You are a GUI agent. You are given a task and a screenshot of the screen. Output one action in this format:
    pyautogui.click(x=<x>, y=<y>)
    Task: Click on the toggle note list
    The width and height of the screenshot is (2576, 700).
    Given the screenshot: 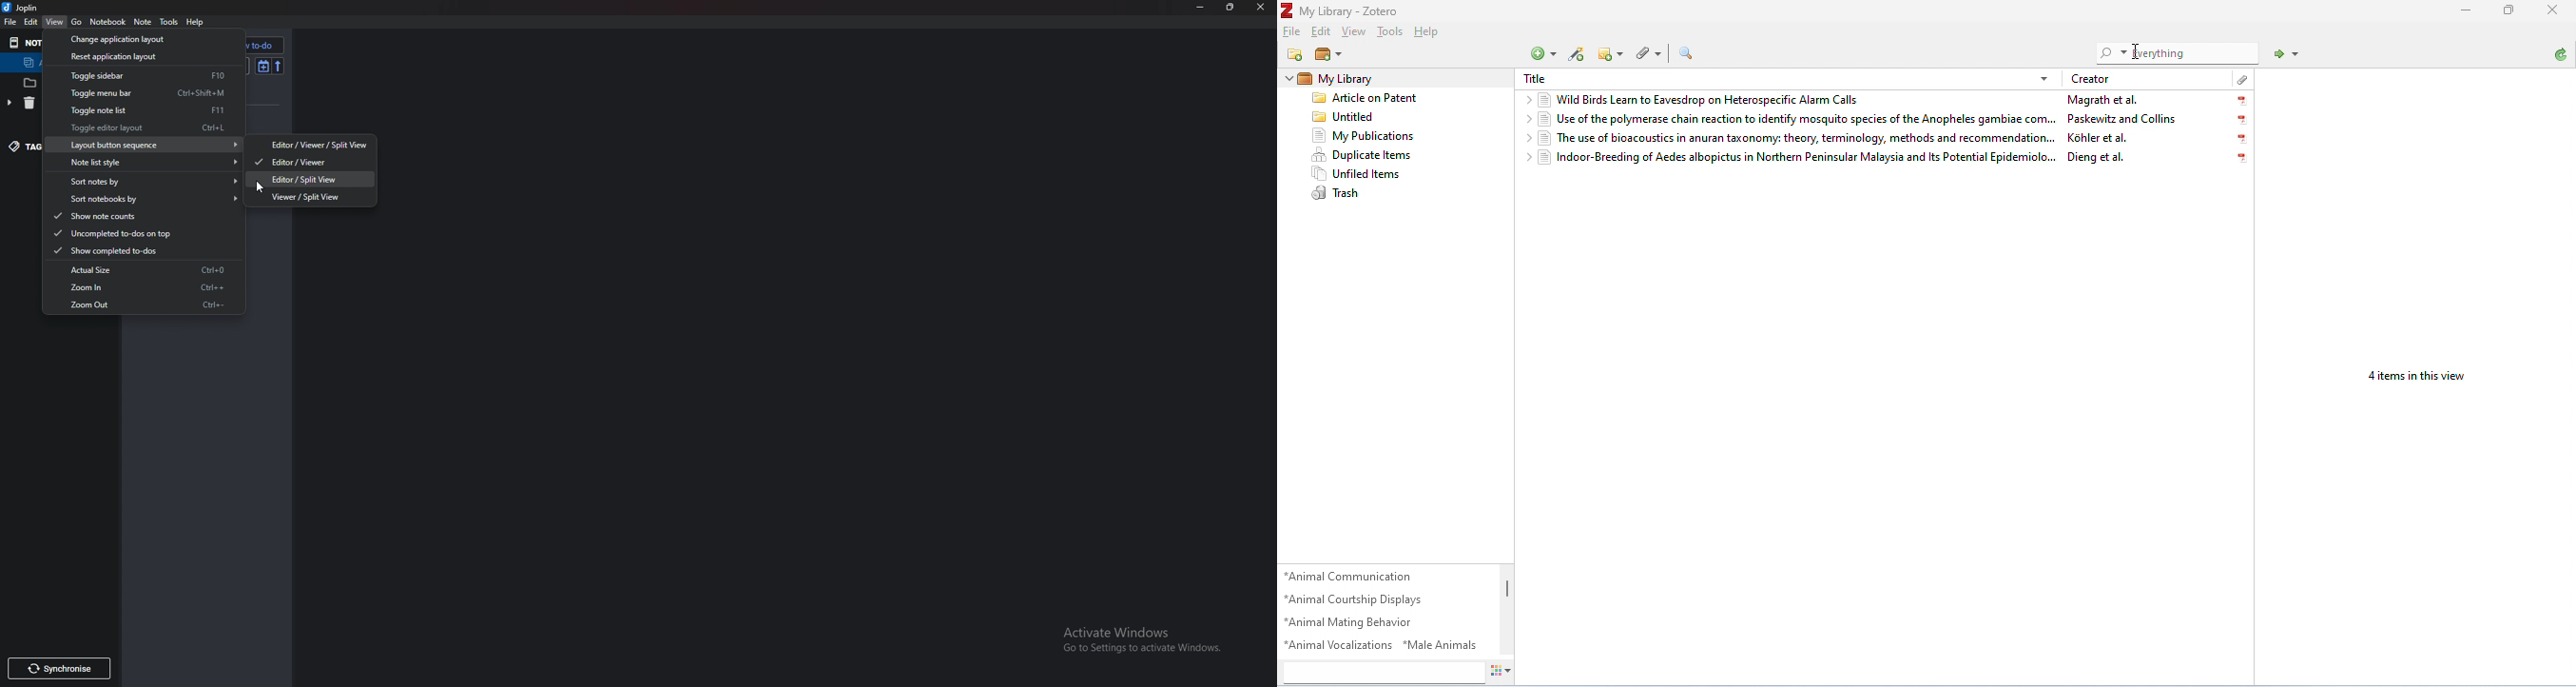 What is the action you would take?
    pyautogui.click(x=144, y=110)
    